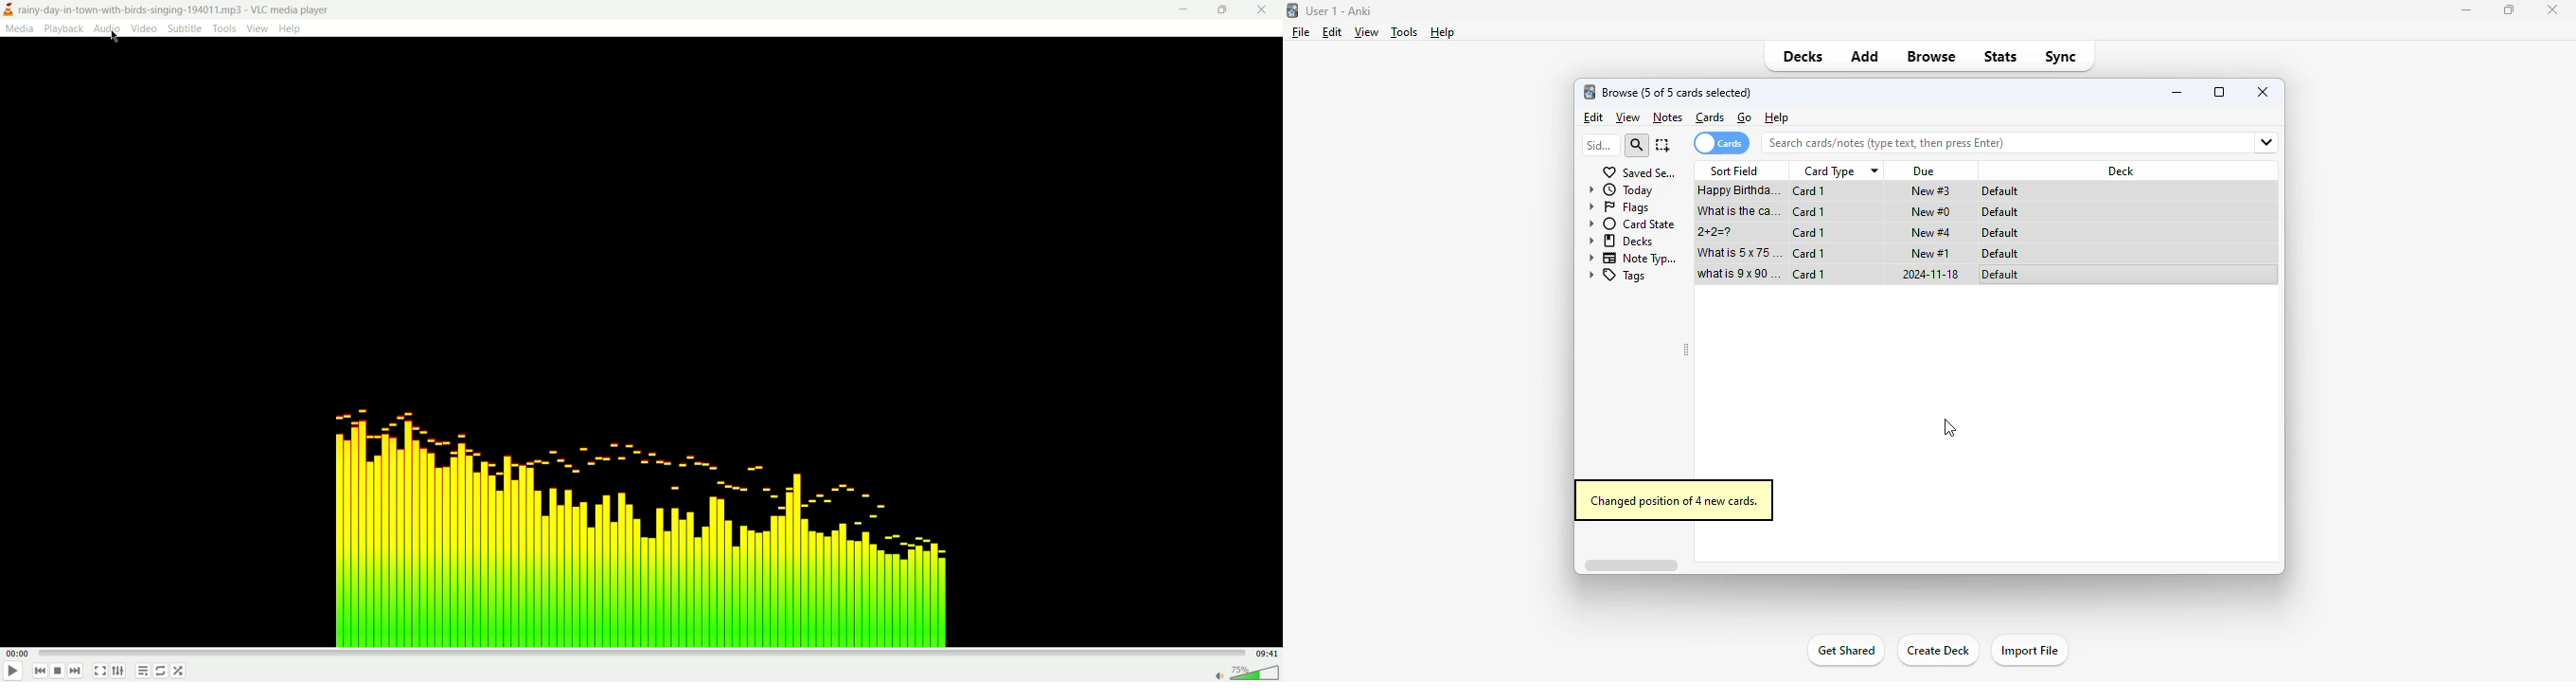 The width and height of the screenshot is (2576, 700). What do you see at coordinates (1808, 233) in the screenshot?
I see `card 1` at bounding box center [1808, 233].